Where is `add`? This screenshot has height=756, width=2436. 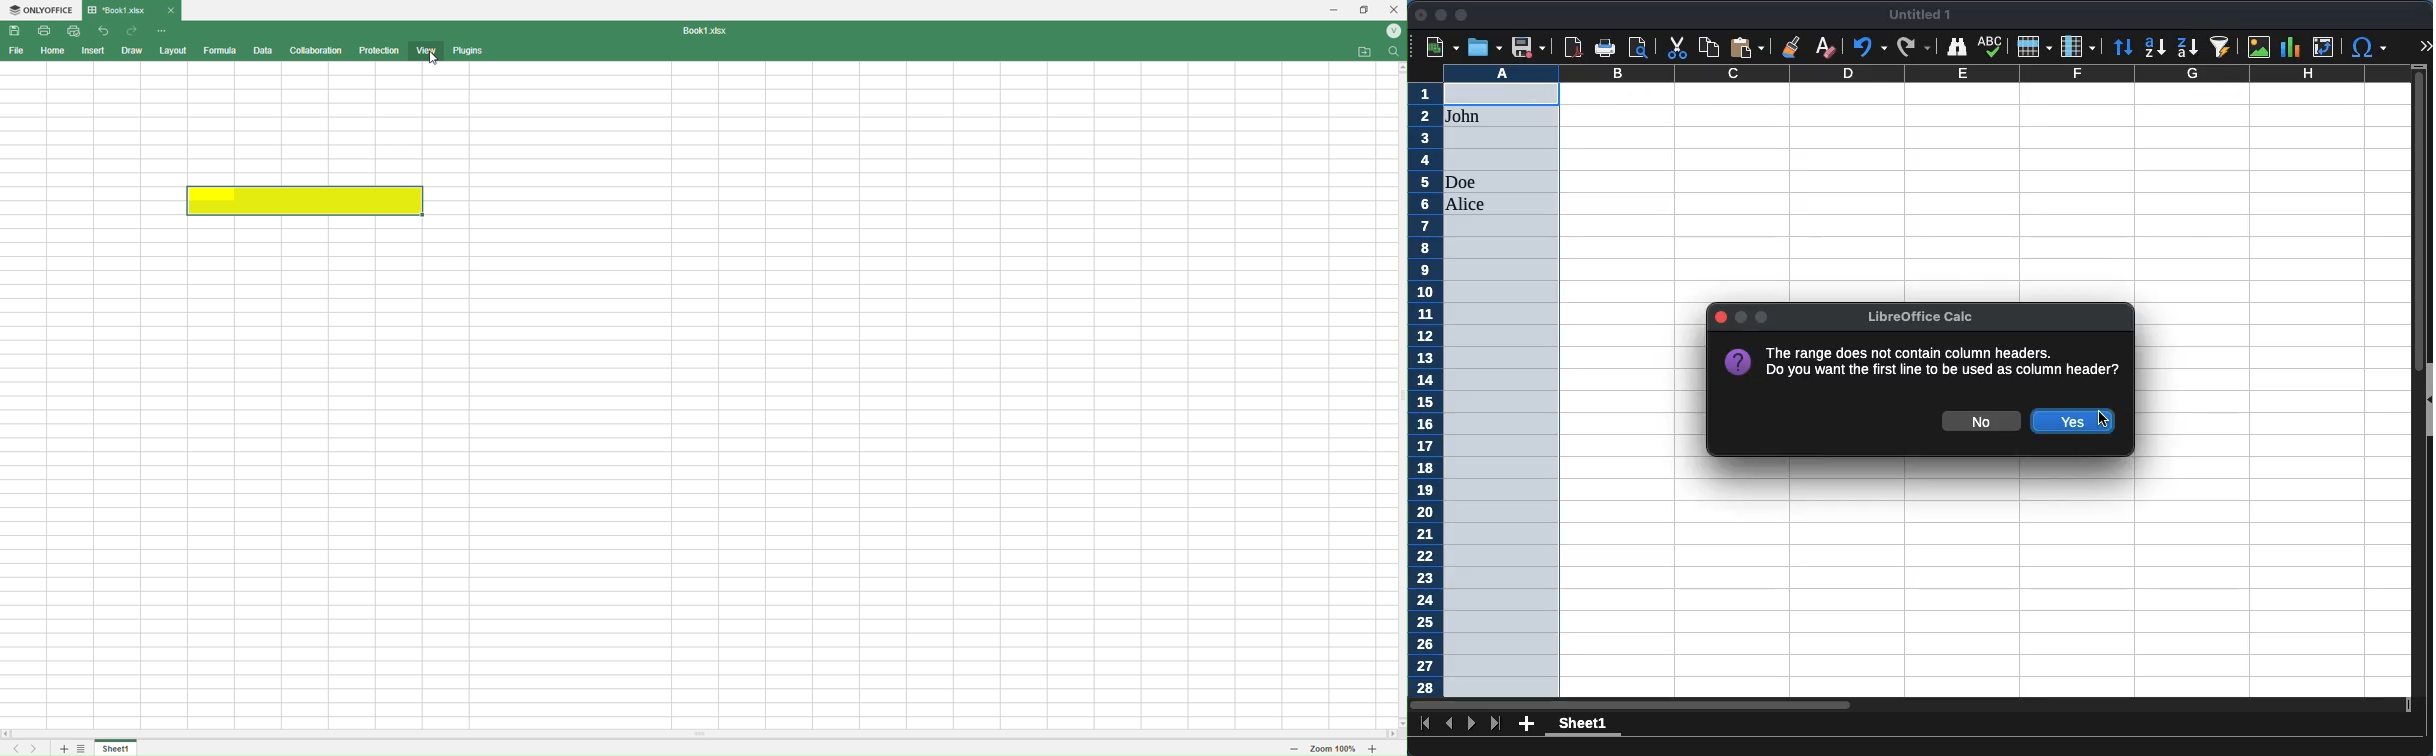
add is located at coordinates (1527, 723).